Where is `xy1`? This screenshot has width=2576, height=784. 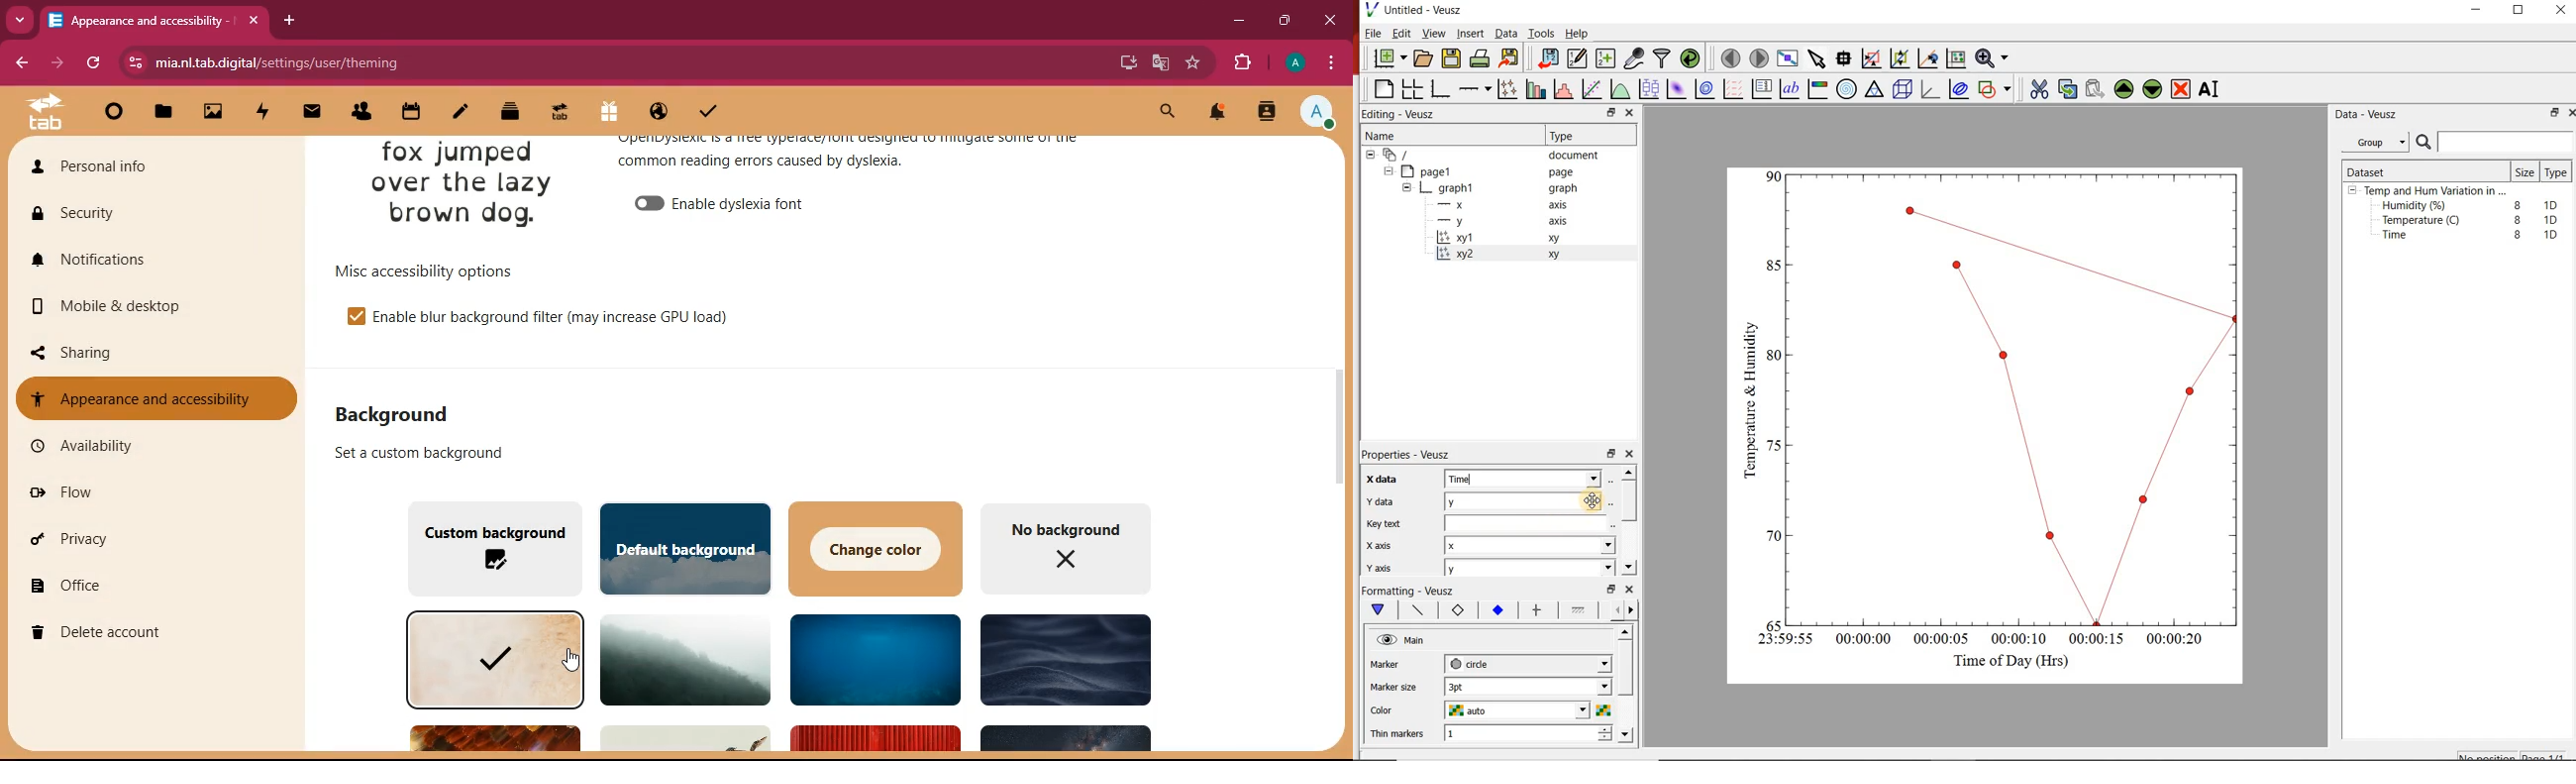 xy1 is located at coordinates (1464, 238).